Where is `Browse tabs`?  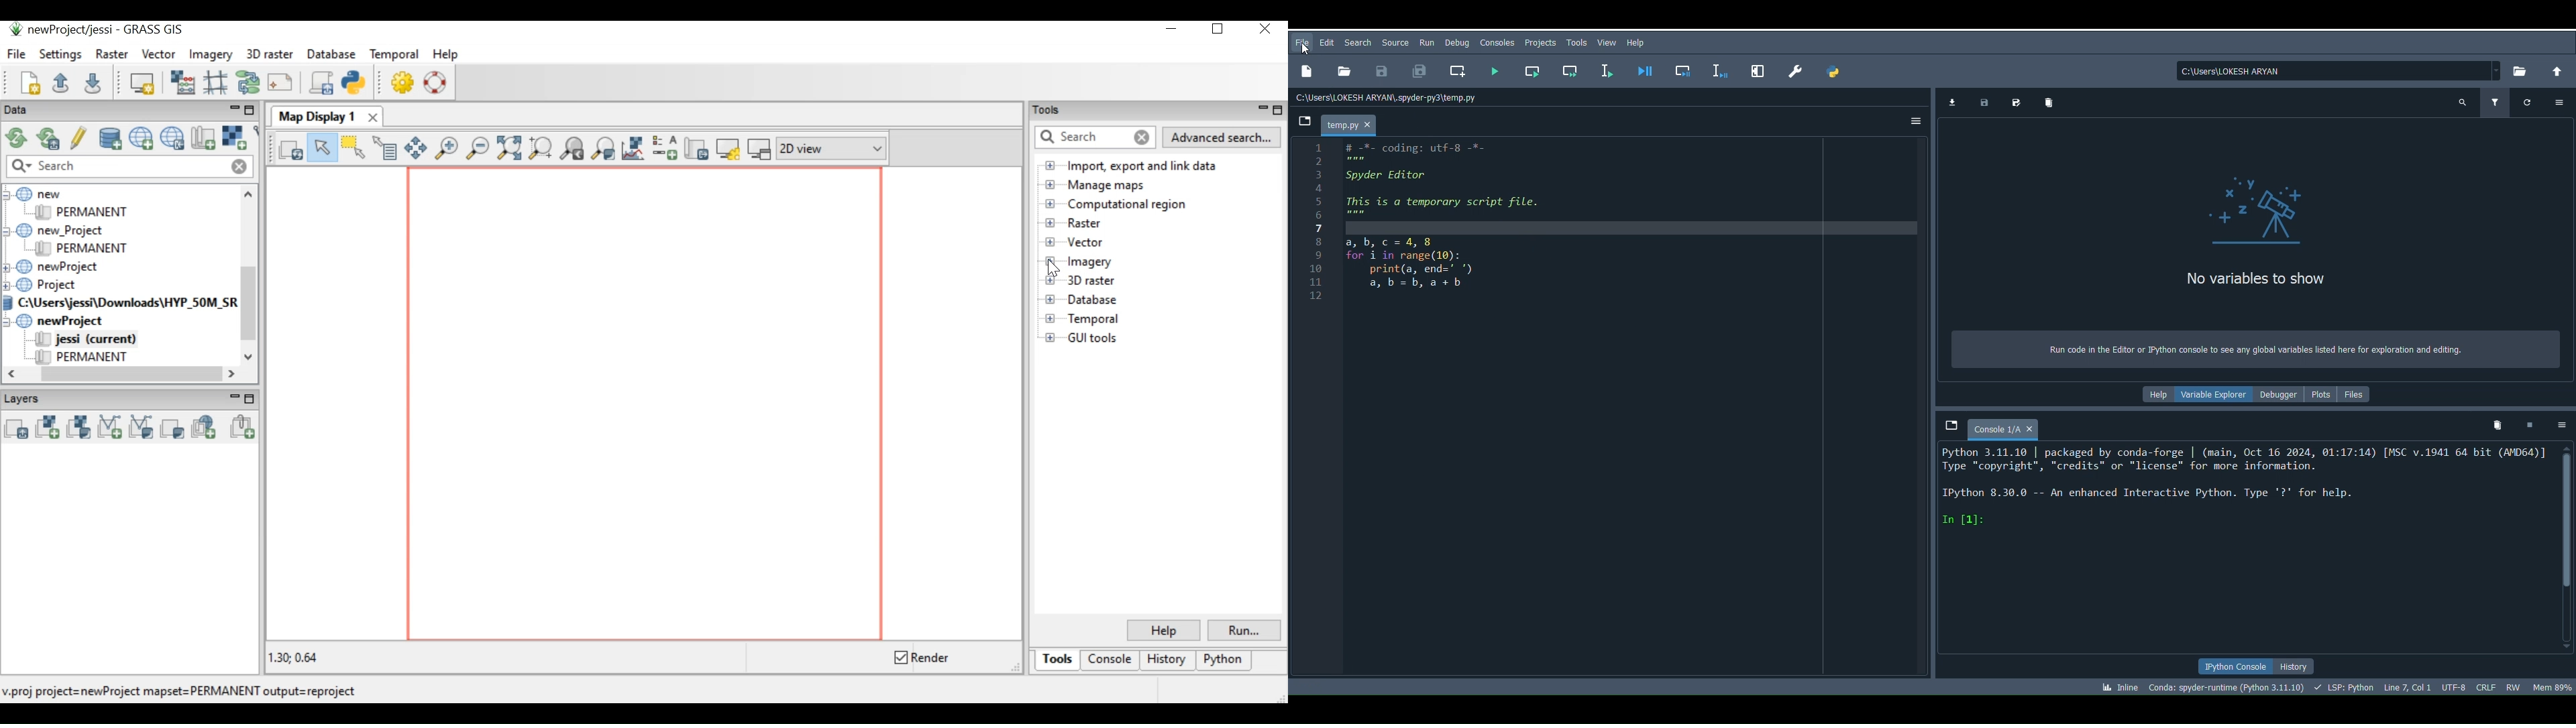 Browse tabs is located at coordinates (1948, 422).